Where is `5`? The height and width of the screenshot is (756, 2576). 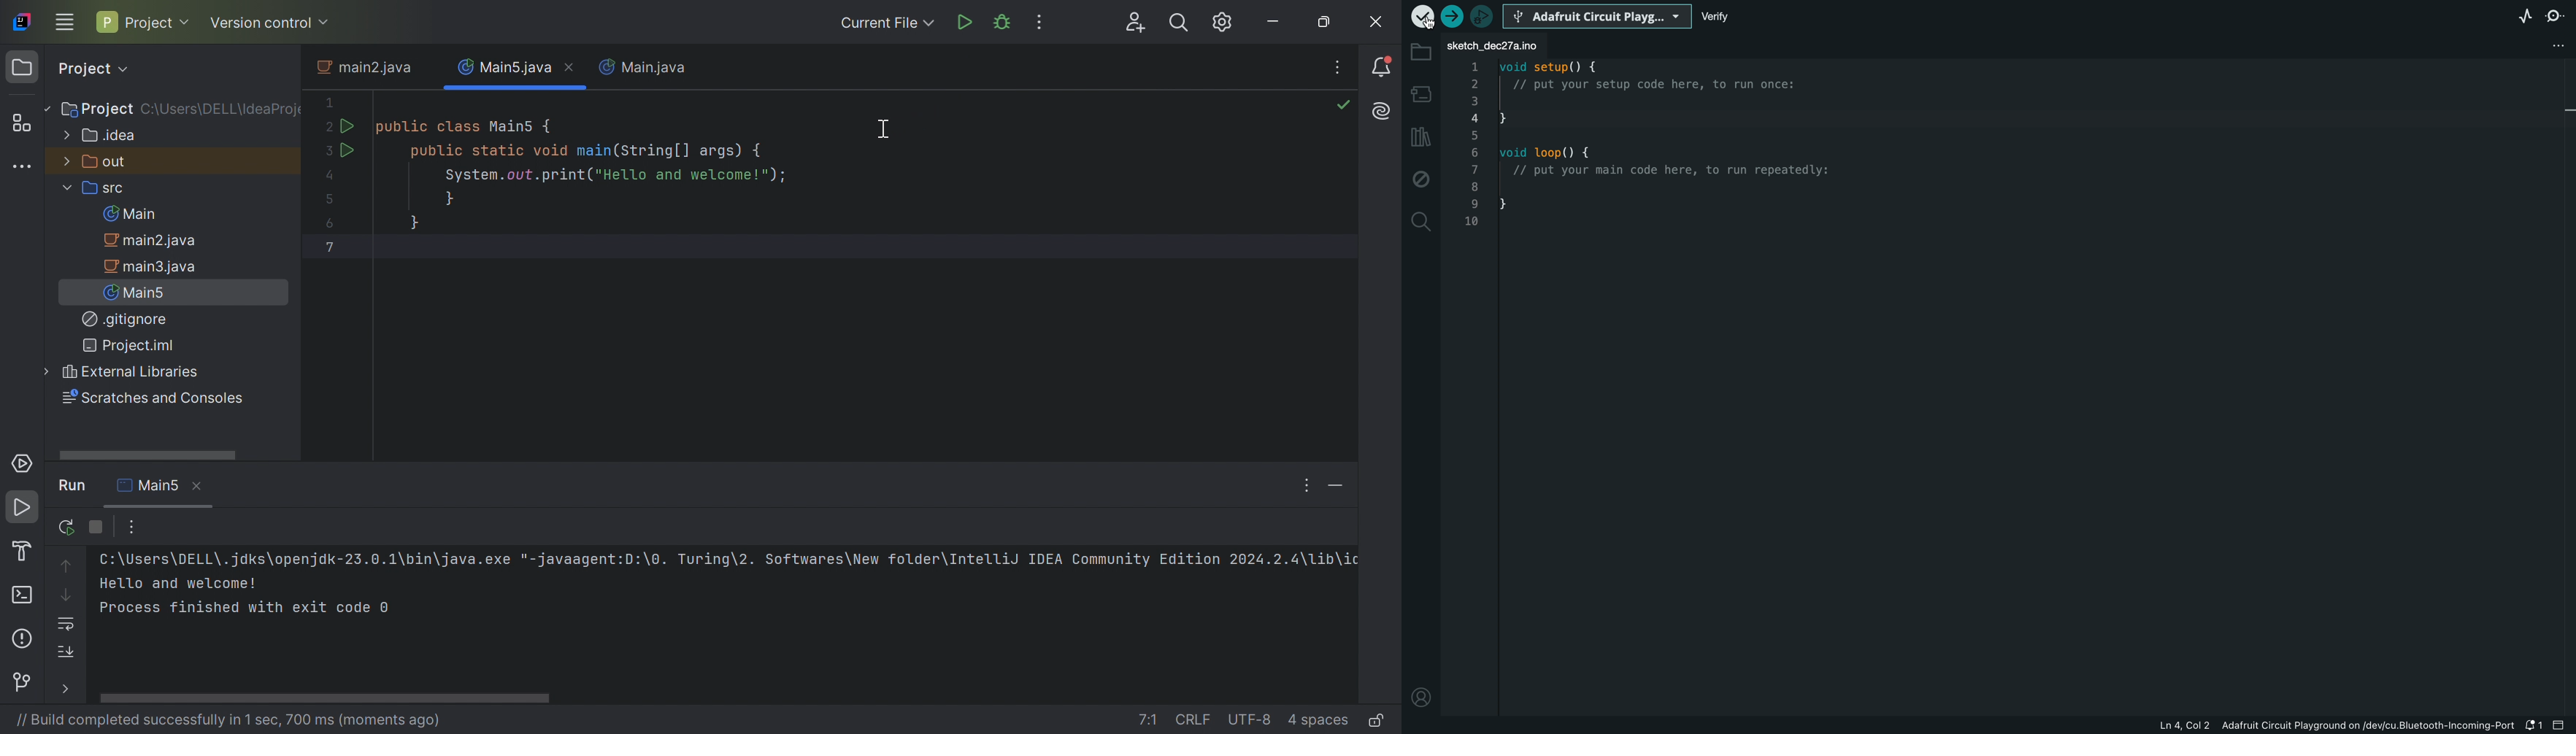 5 is located at coordinates (331, 198).